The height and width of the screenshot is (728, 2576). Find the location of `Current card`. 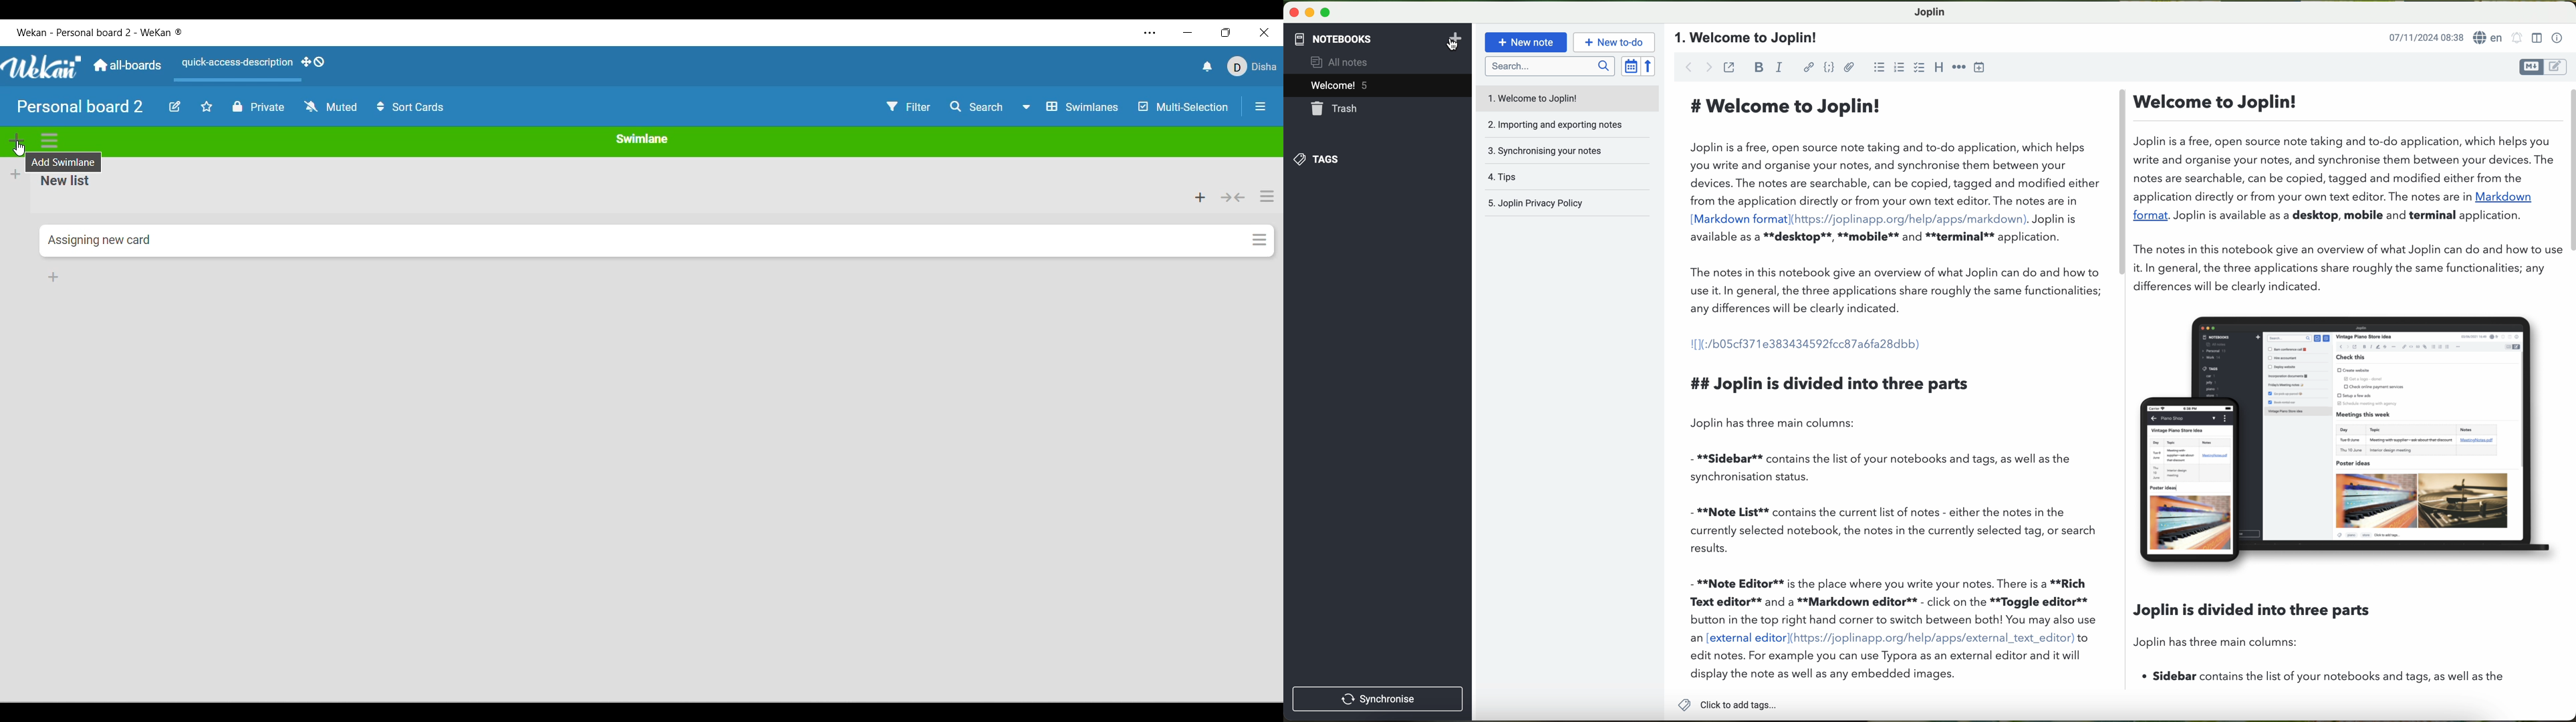

Current card is located at coordinates (642, 241).